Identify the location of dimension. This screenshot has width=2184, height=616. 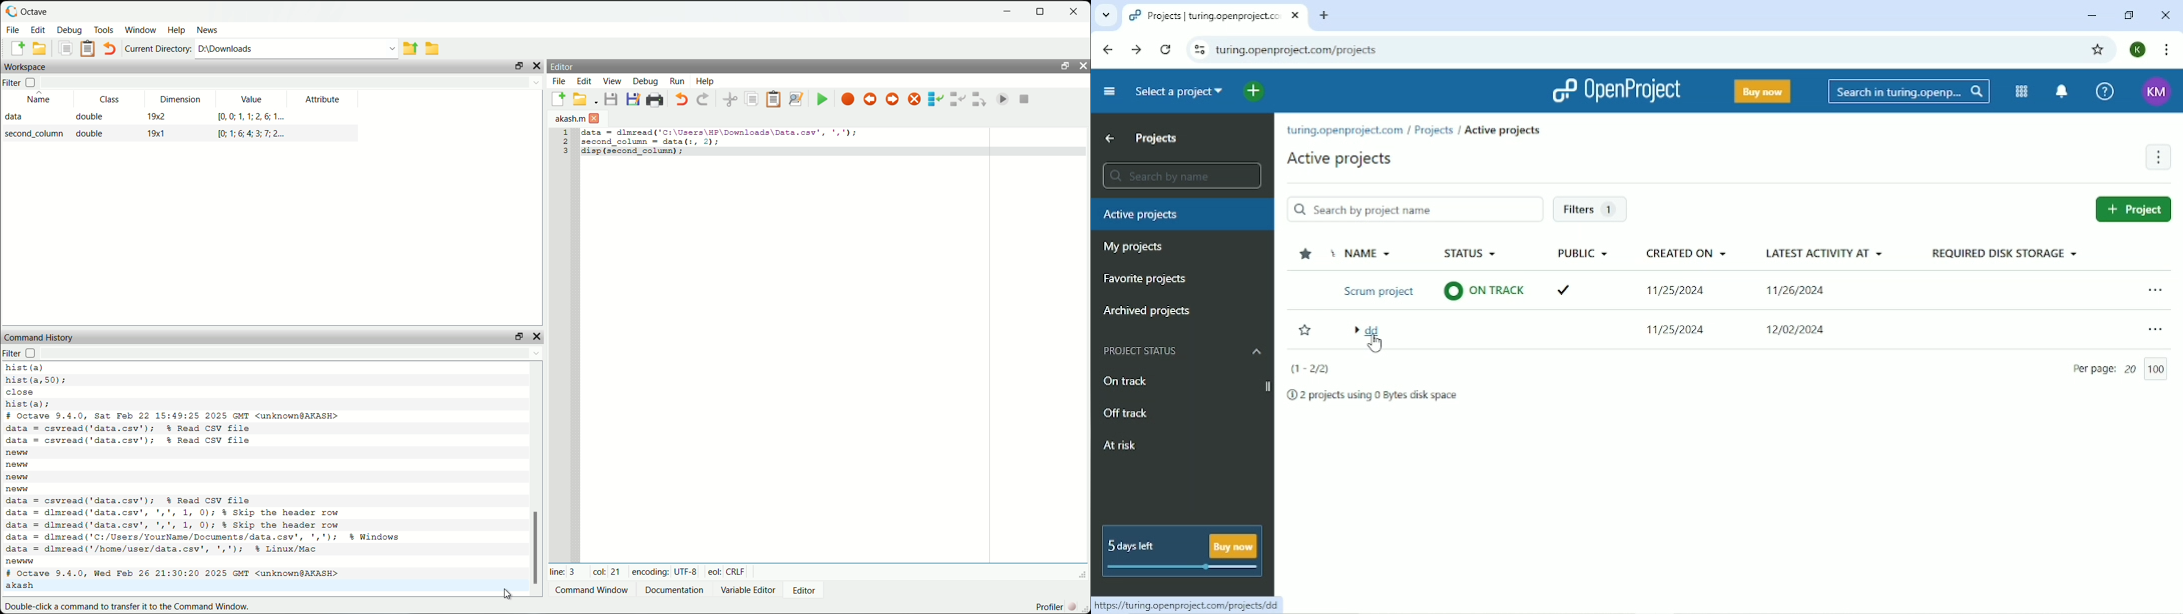
(177, 99).